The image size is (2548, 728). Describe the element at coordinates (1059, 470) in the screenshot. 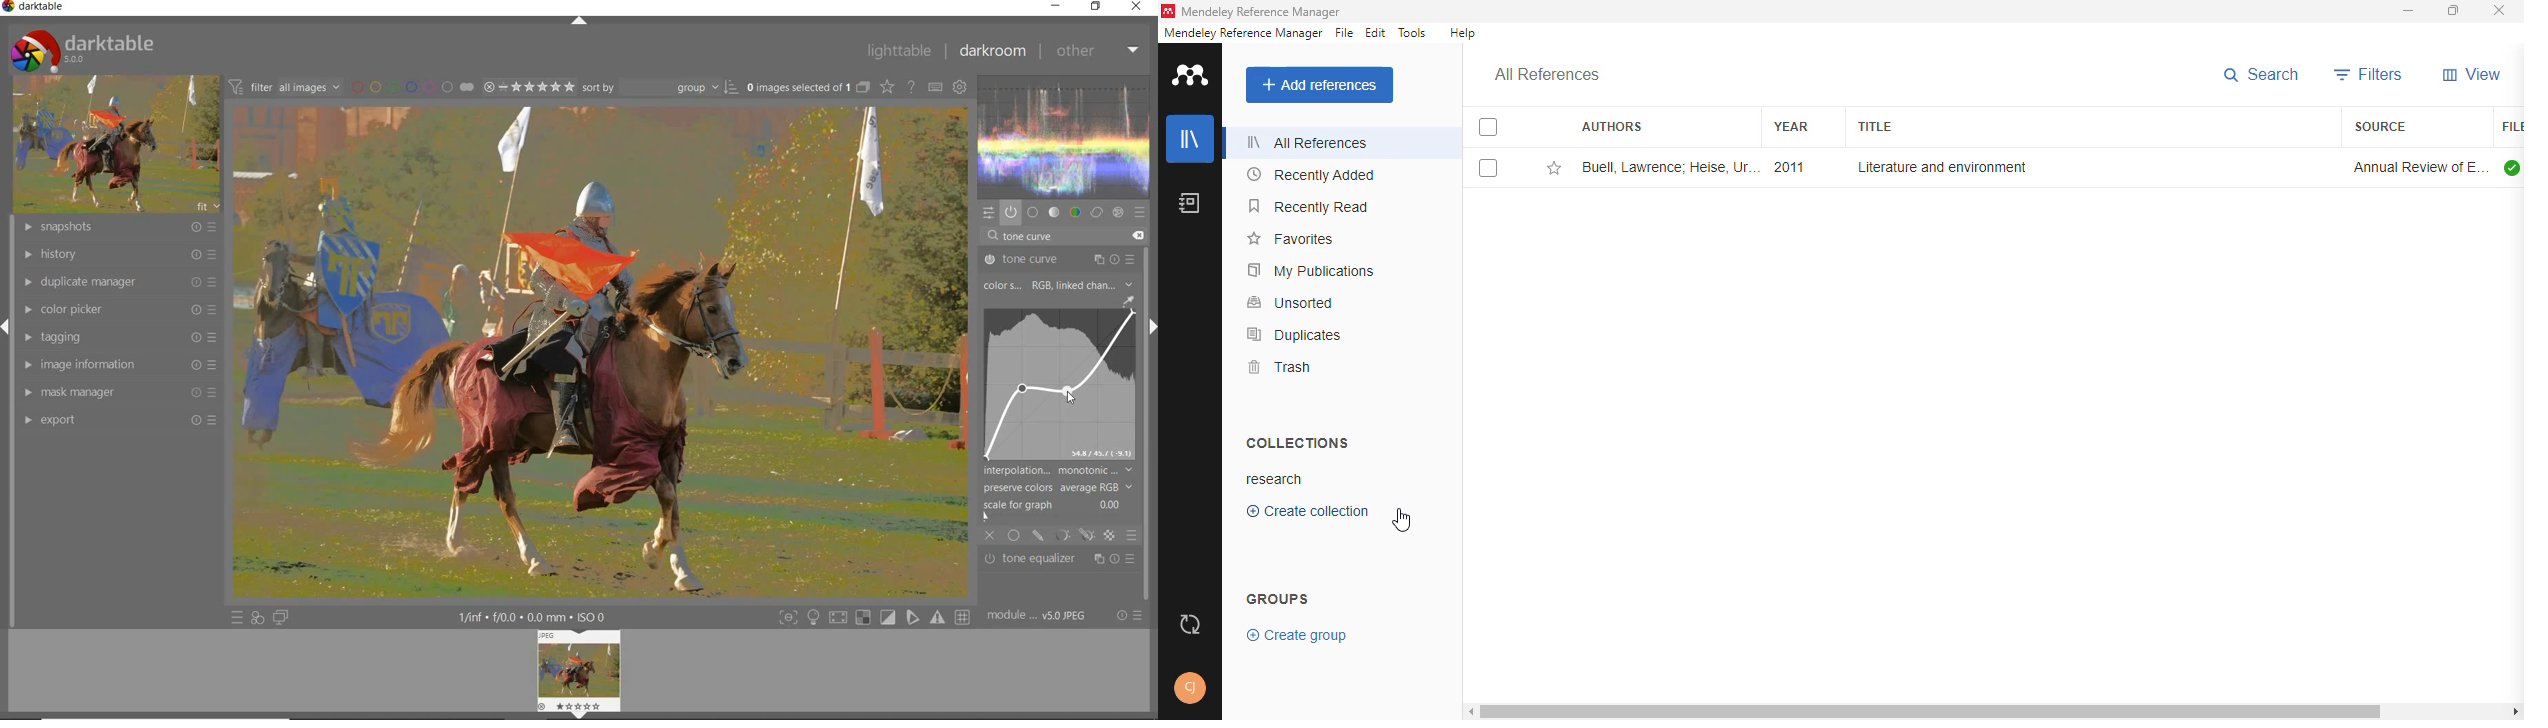

I see `interpolation` at that location.